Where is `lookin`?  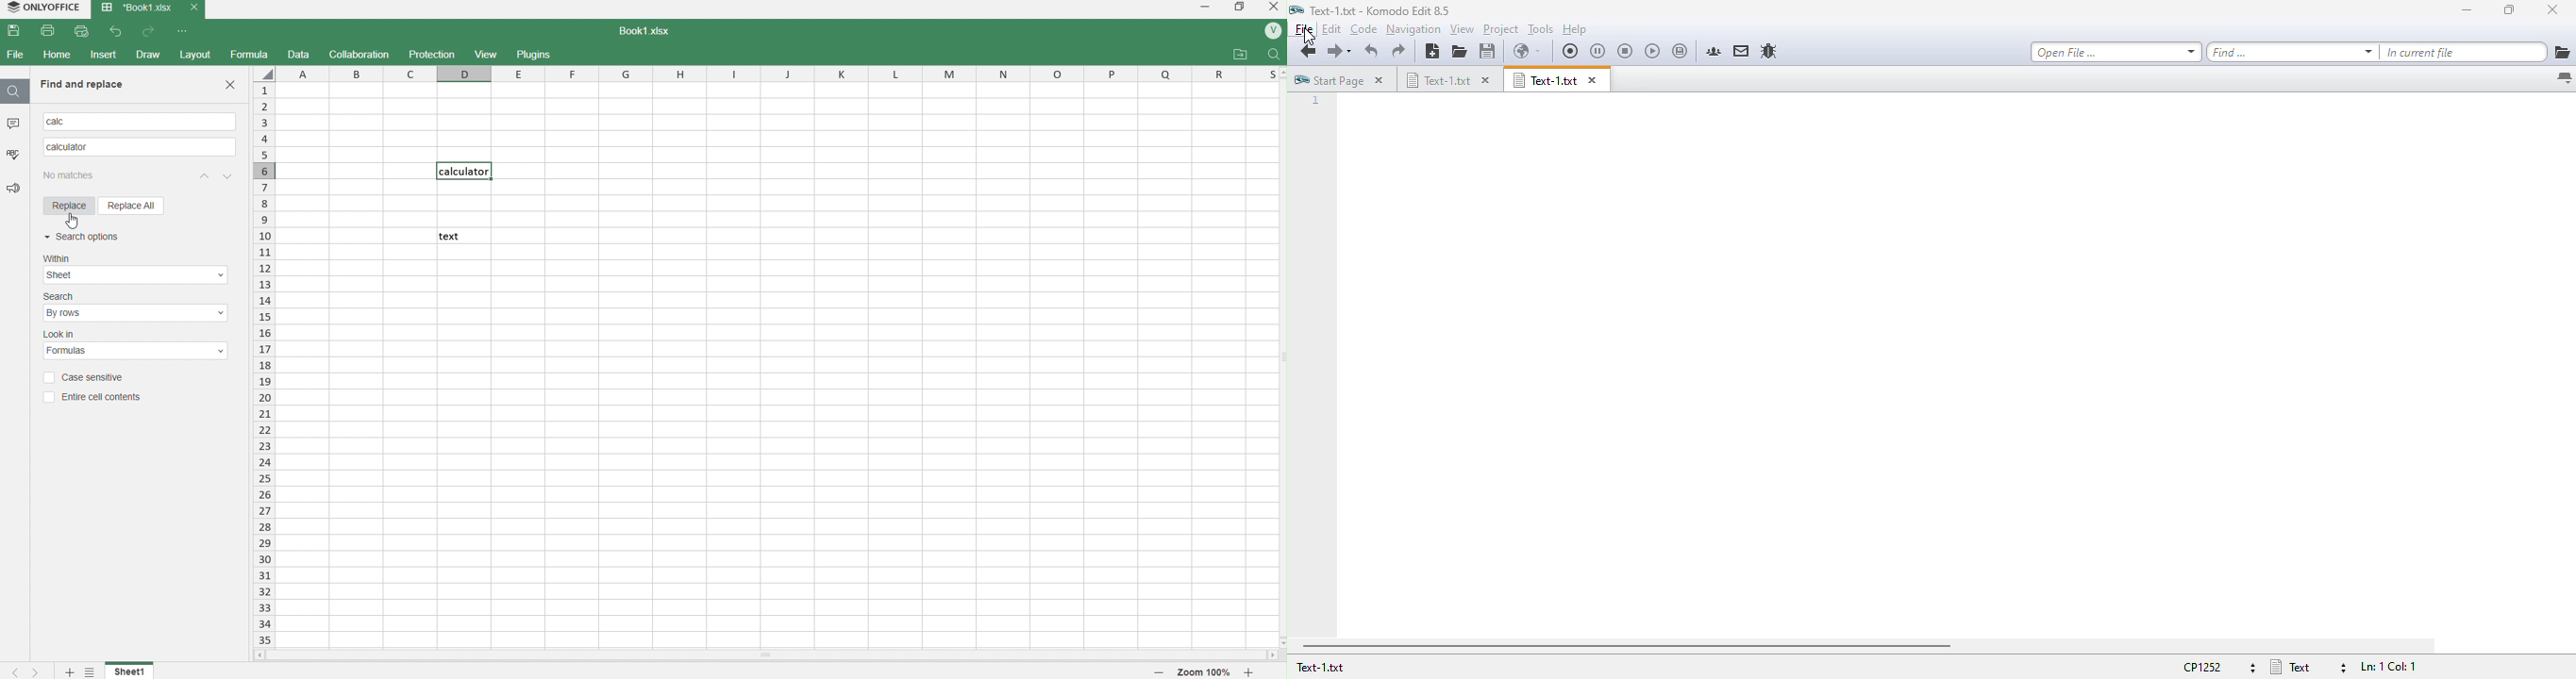 lookin is located at coordinates (64, 334).